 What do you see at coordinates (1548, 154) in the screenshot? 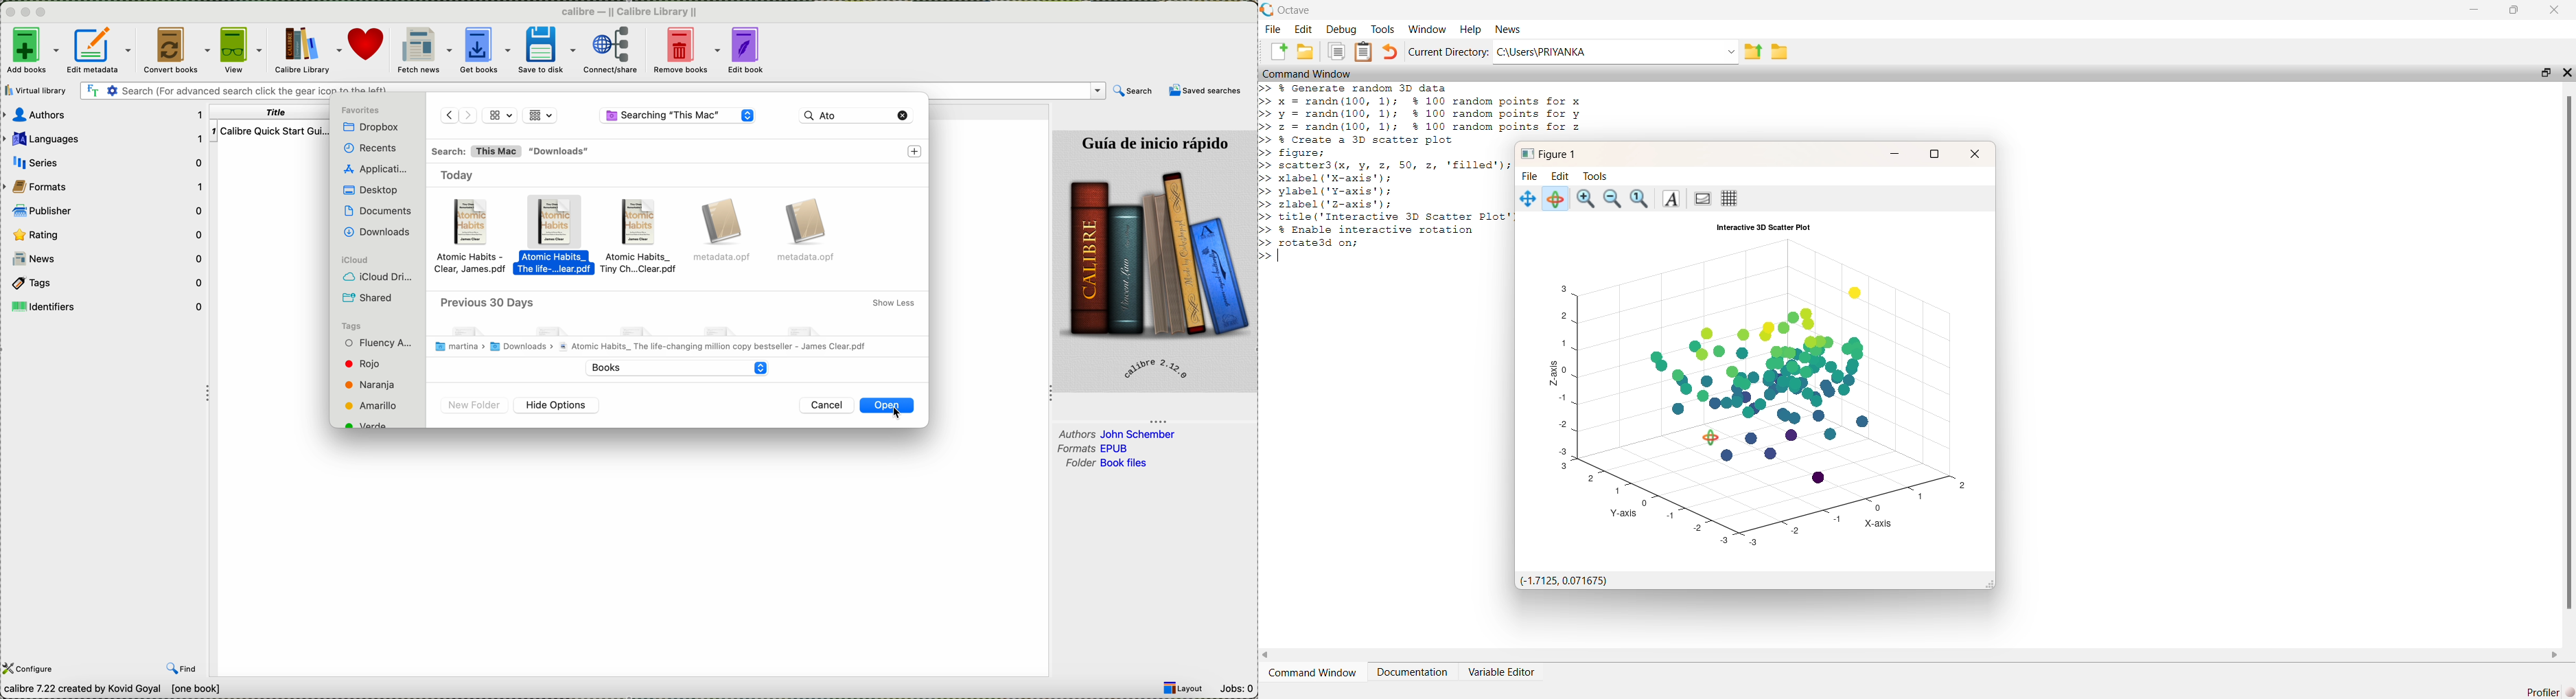
I see `Figure 1` at bounding box center [1548, 154].